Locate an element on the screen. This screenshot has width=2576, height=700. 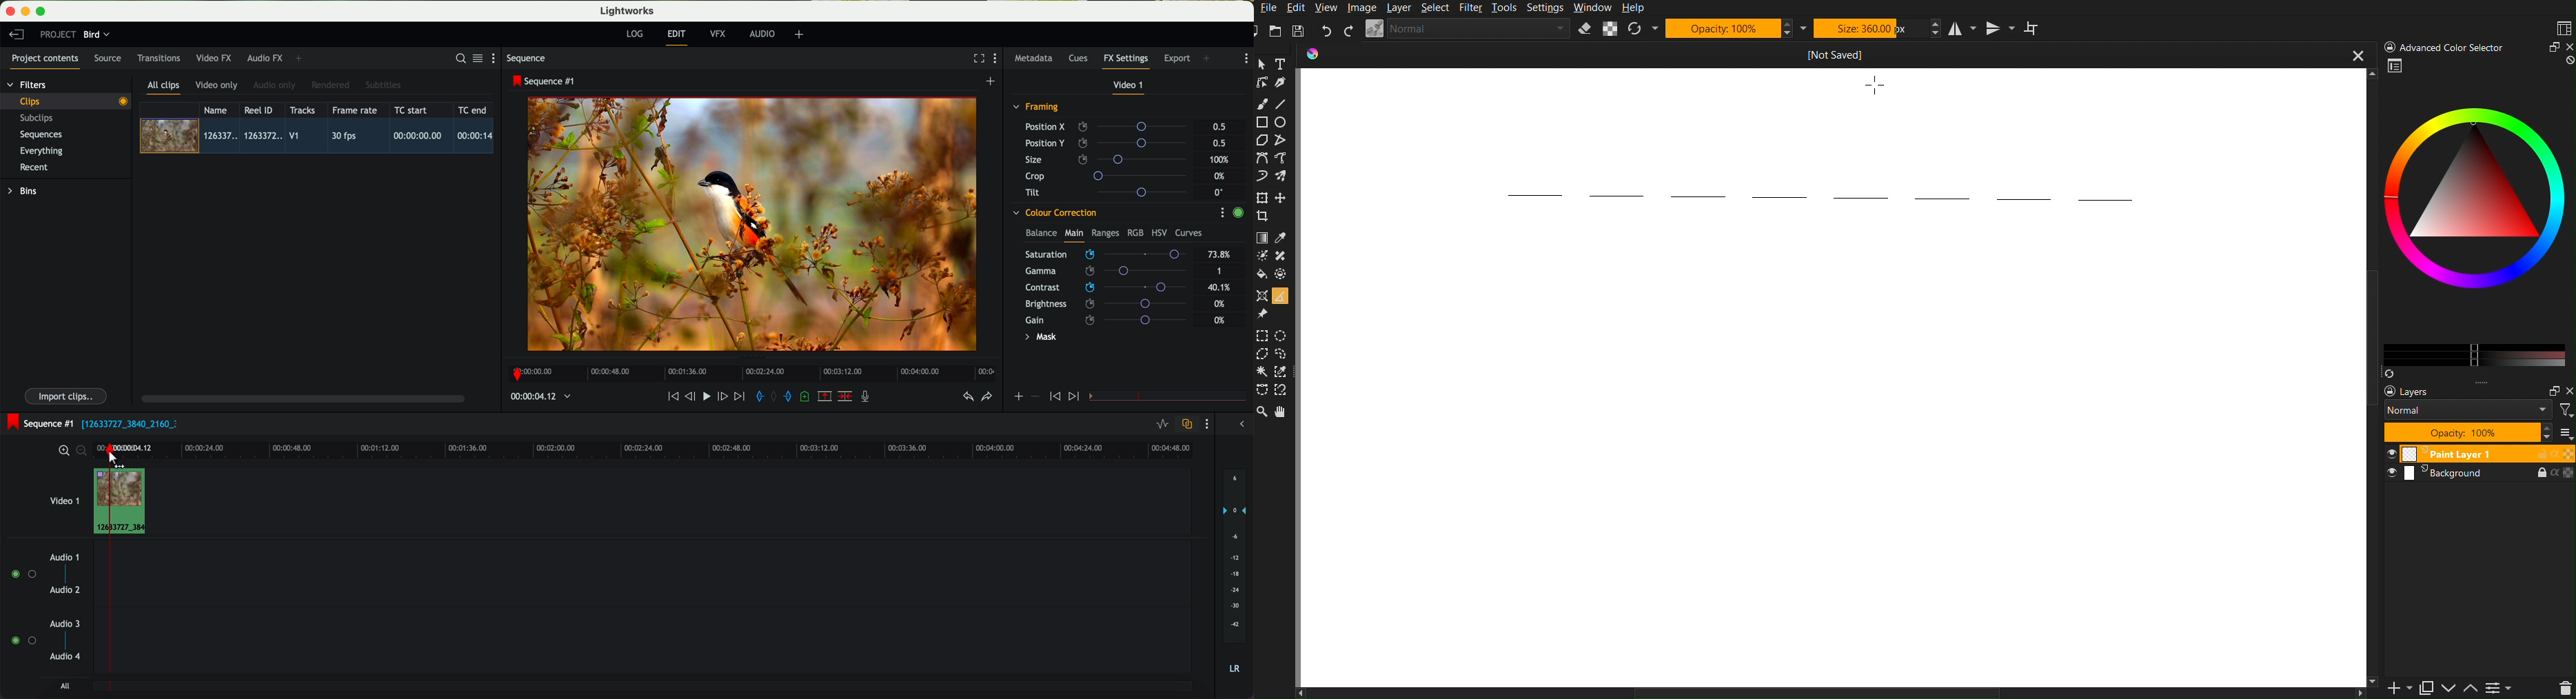
Tools is located at coordinates (1506, 9).